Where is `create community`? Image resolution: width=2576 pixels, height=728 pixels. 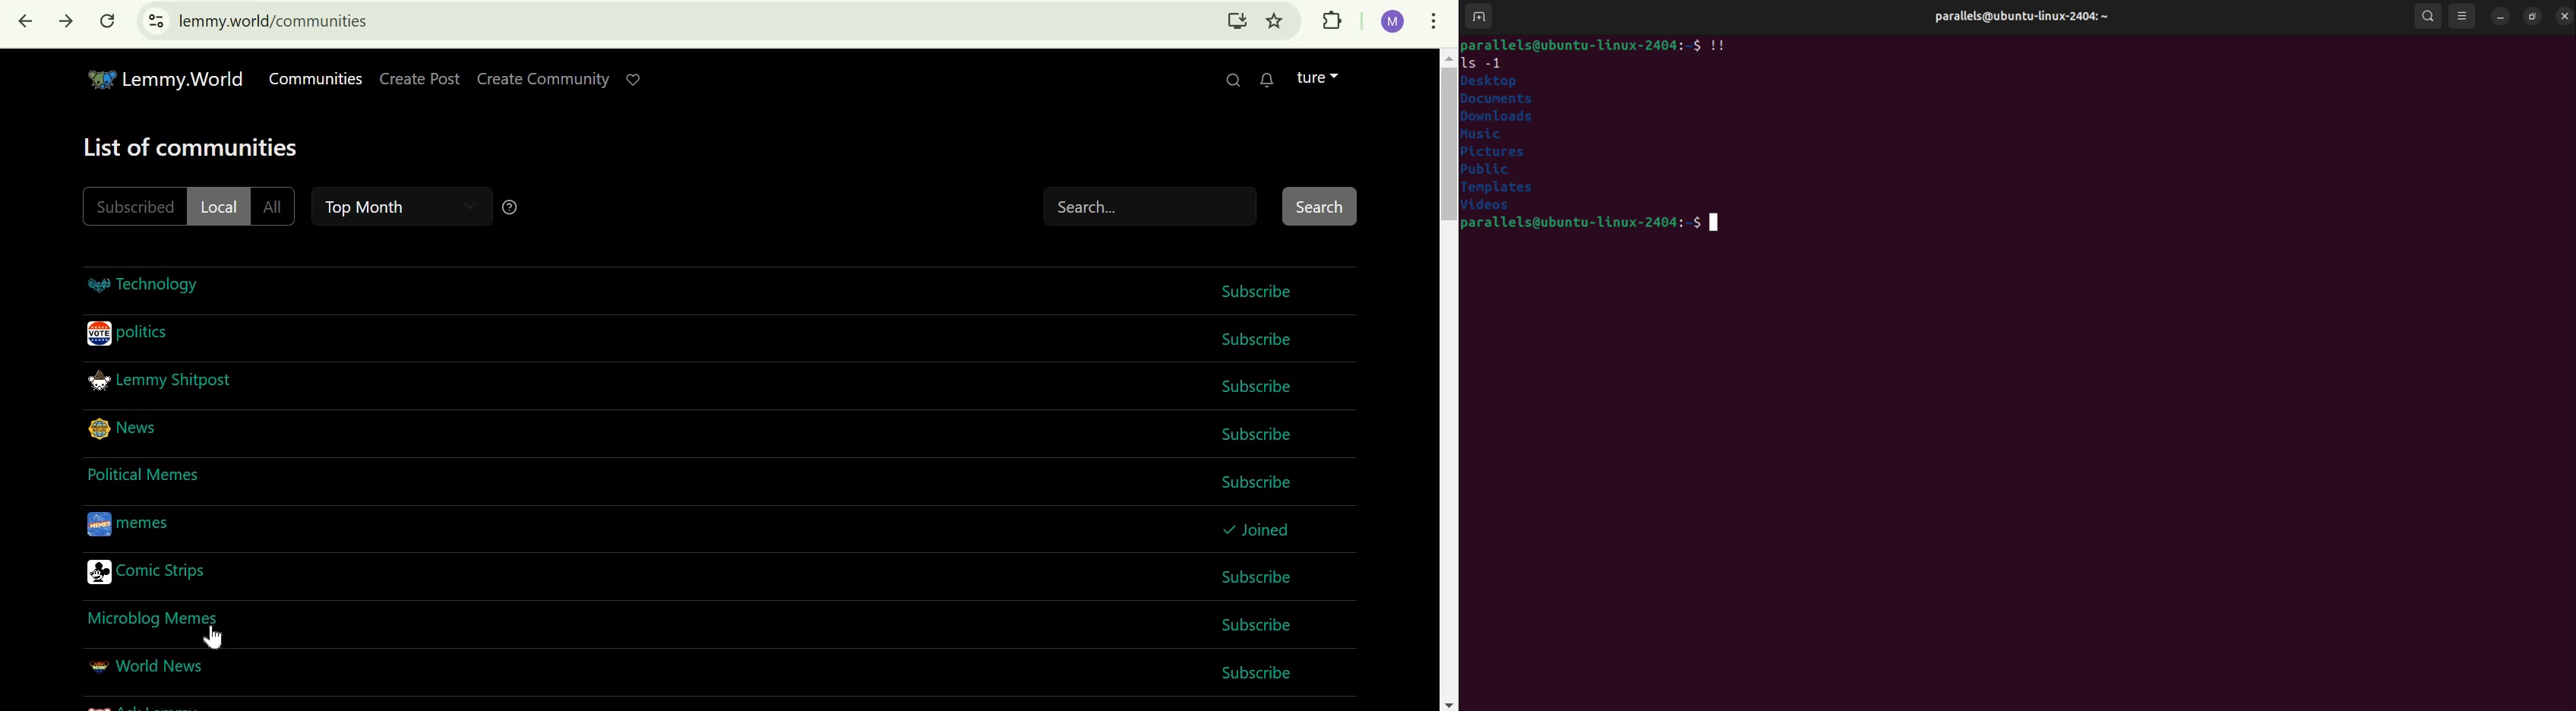 create community is located at coordinates (541, 77).